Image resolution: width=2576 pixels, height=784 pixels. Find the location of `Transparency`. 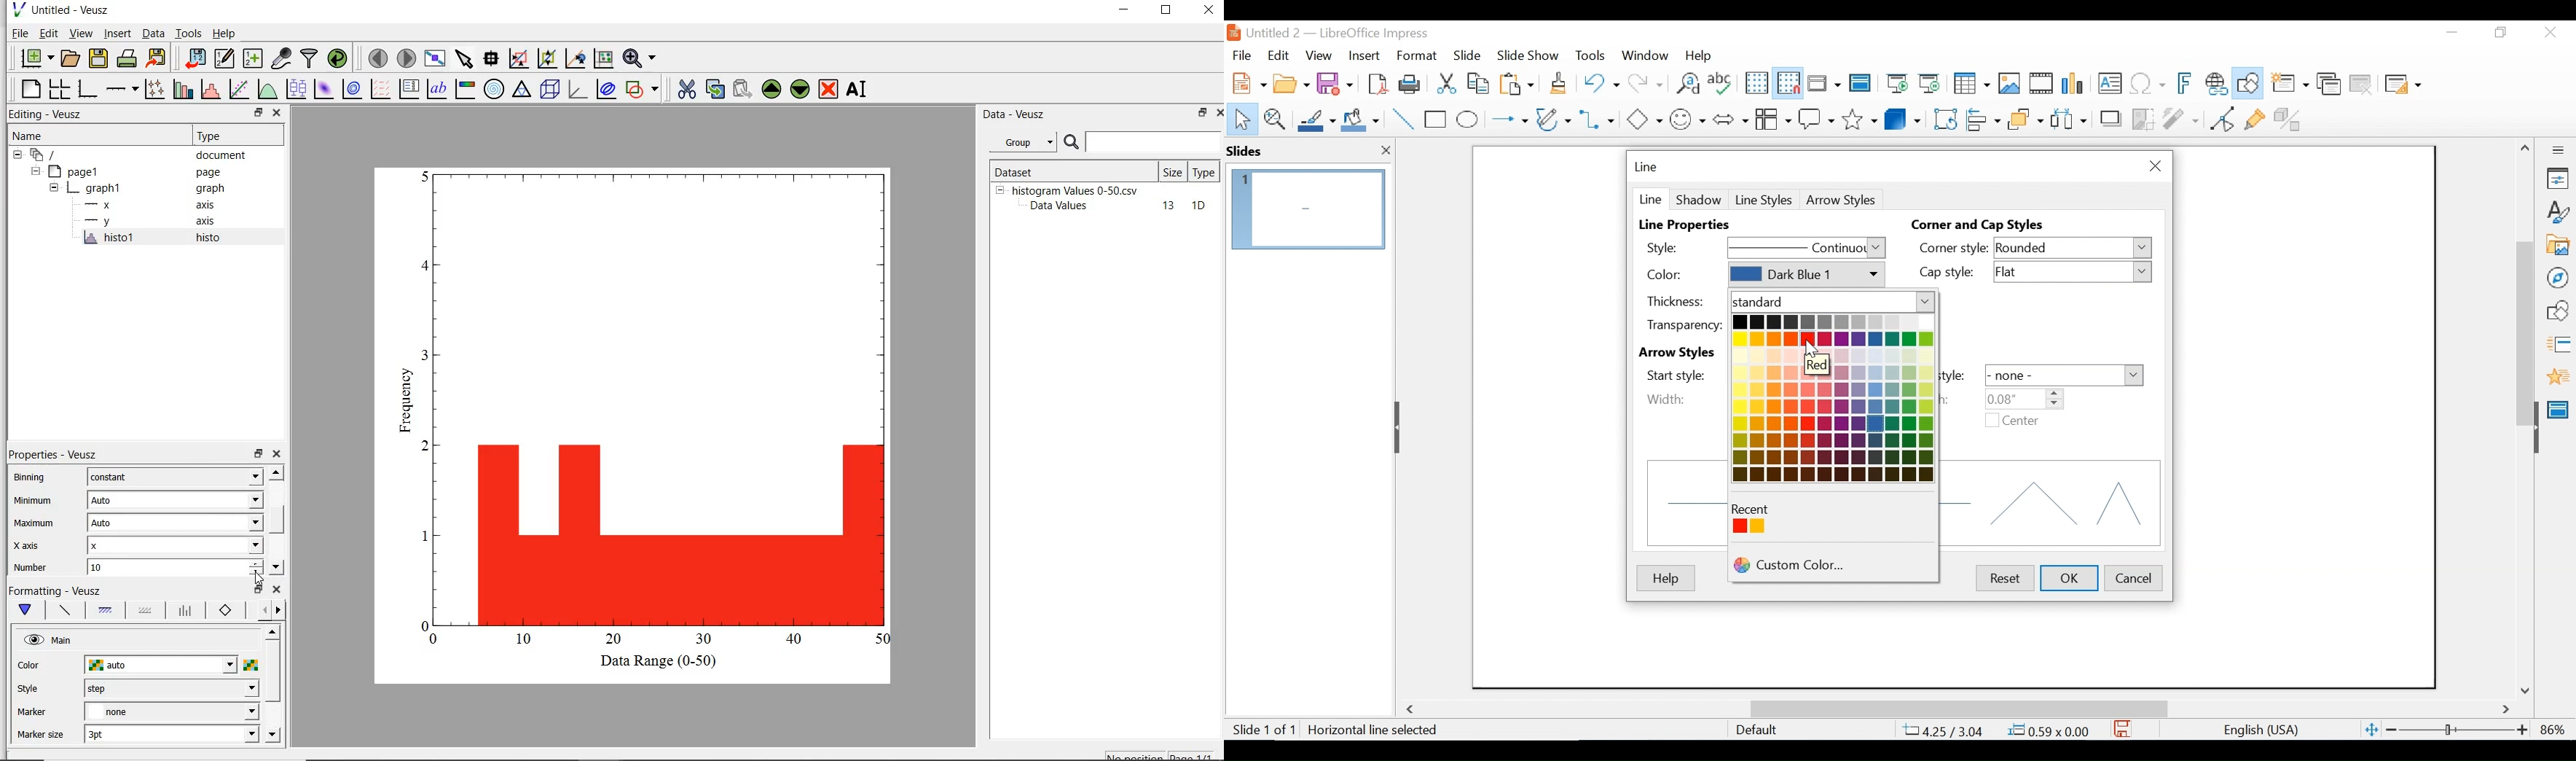

Transparency is located at coordinates (1683, 325).